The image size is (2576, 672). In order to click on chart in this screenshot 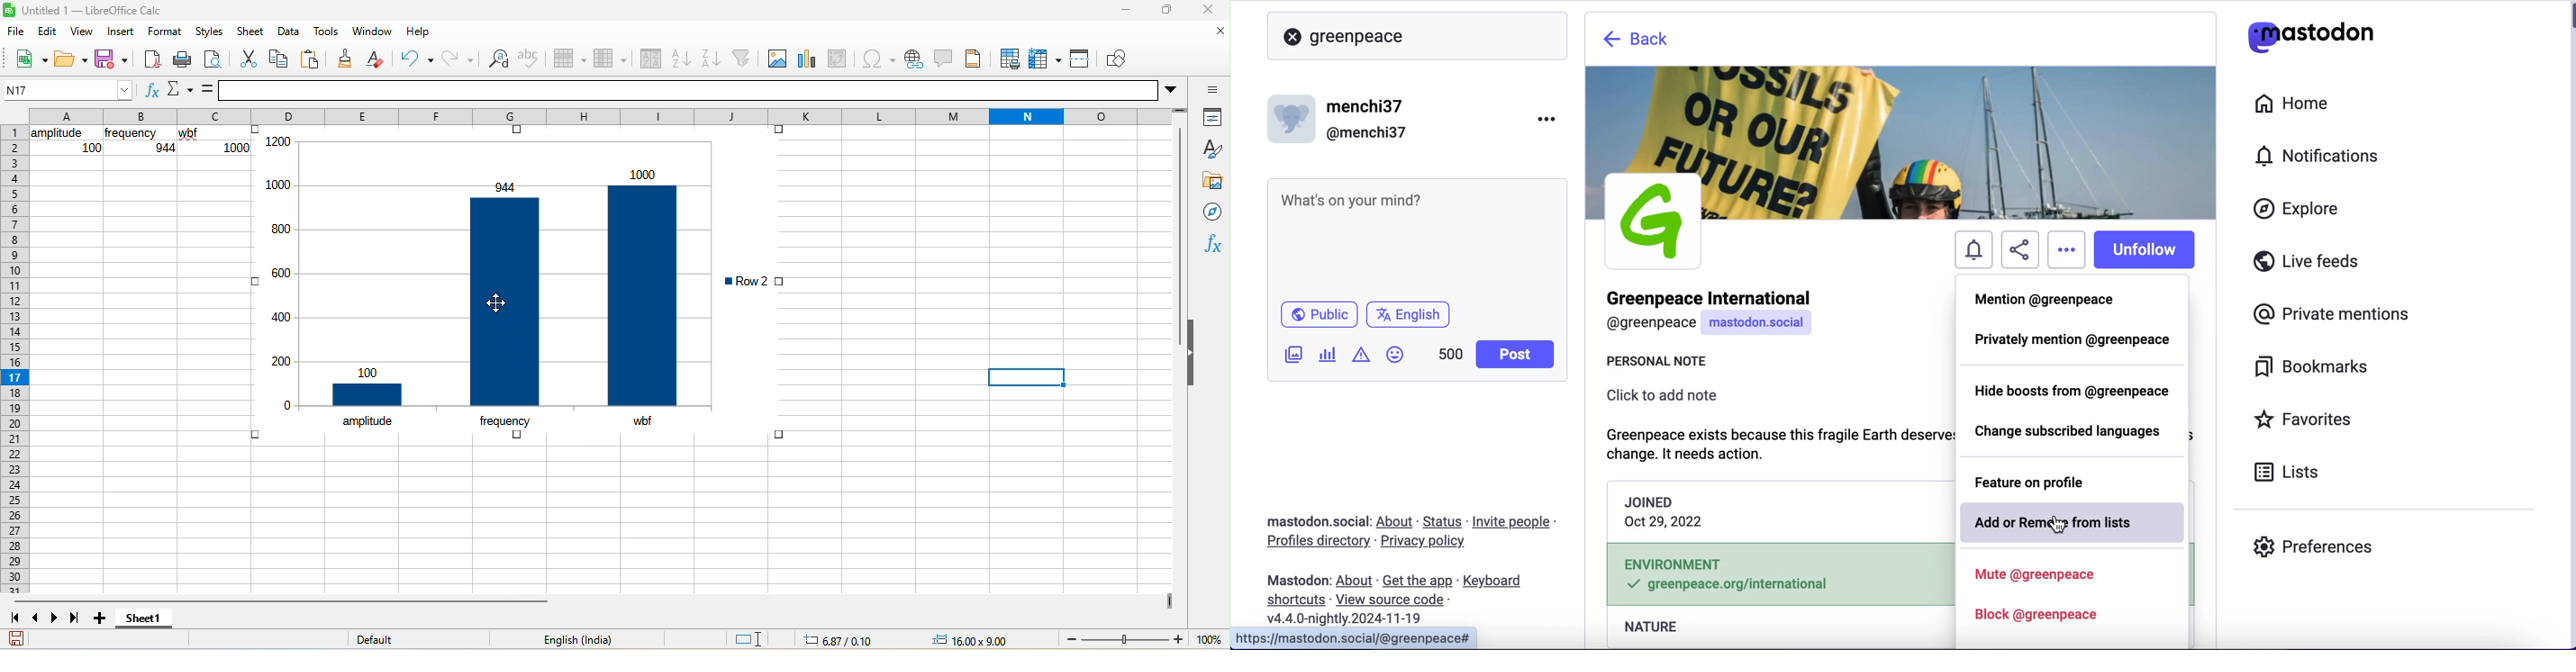, I will do `click(484, 266)`.